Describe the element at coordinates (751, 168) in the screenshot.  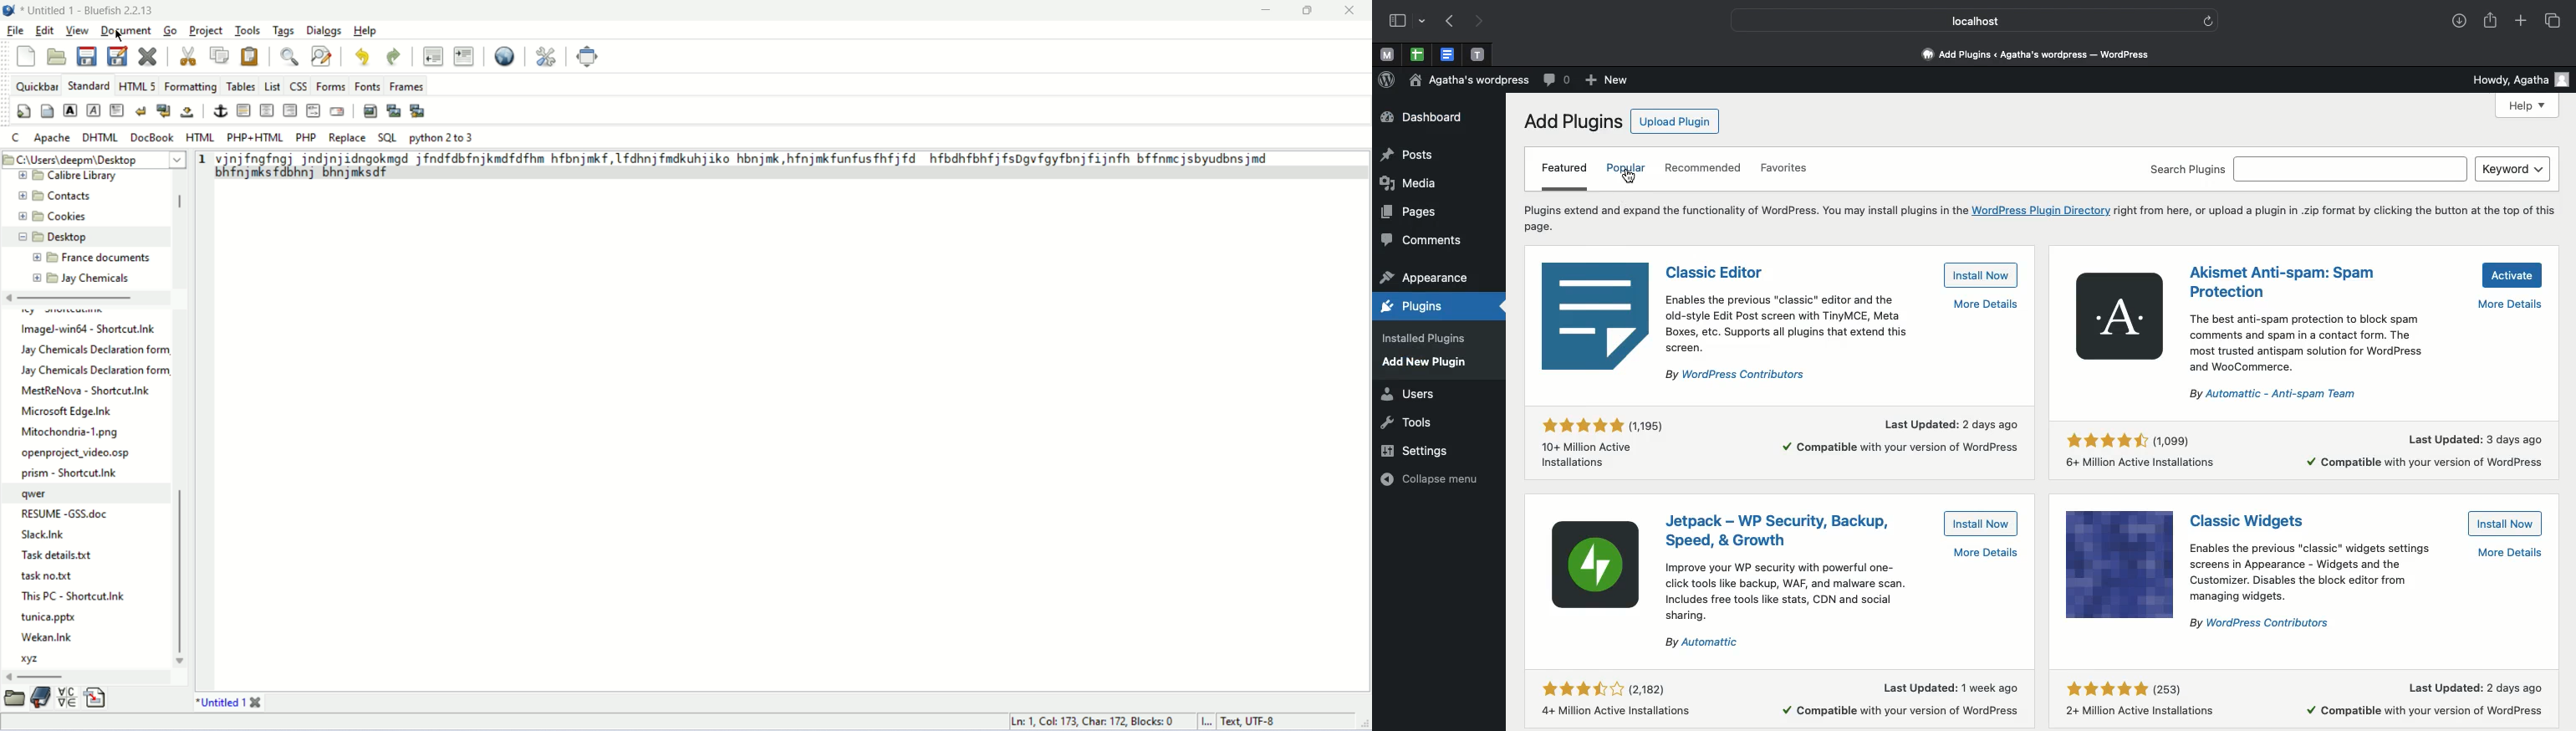
I see `pnjingfng) godiniicngokeed jfndfdbfnjkmdfdfhm hfbnjmkf,1fdhnjfmdkuhjiko hbnjmk,hfnjmkfunfusfhfjfd hfbdhfbhfjfspgvfgyfbnjfijnfh bffnmcjsbyudbnsjmd
bhfnjmksfdbhnj bhnjmksdf` at that location.